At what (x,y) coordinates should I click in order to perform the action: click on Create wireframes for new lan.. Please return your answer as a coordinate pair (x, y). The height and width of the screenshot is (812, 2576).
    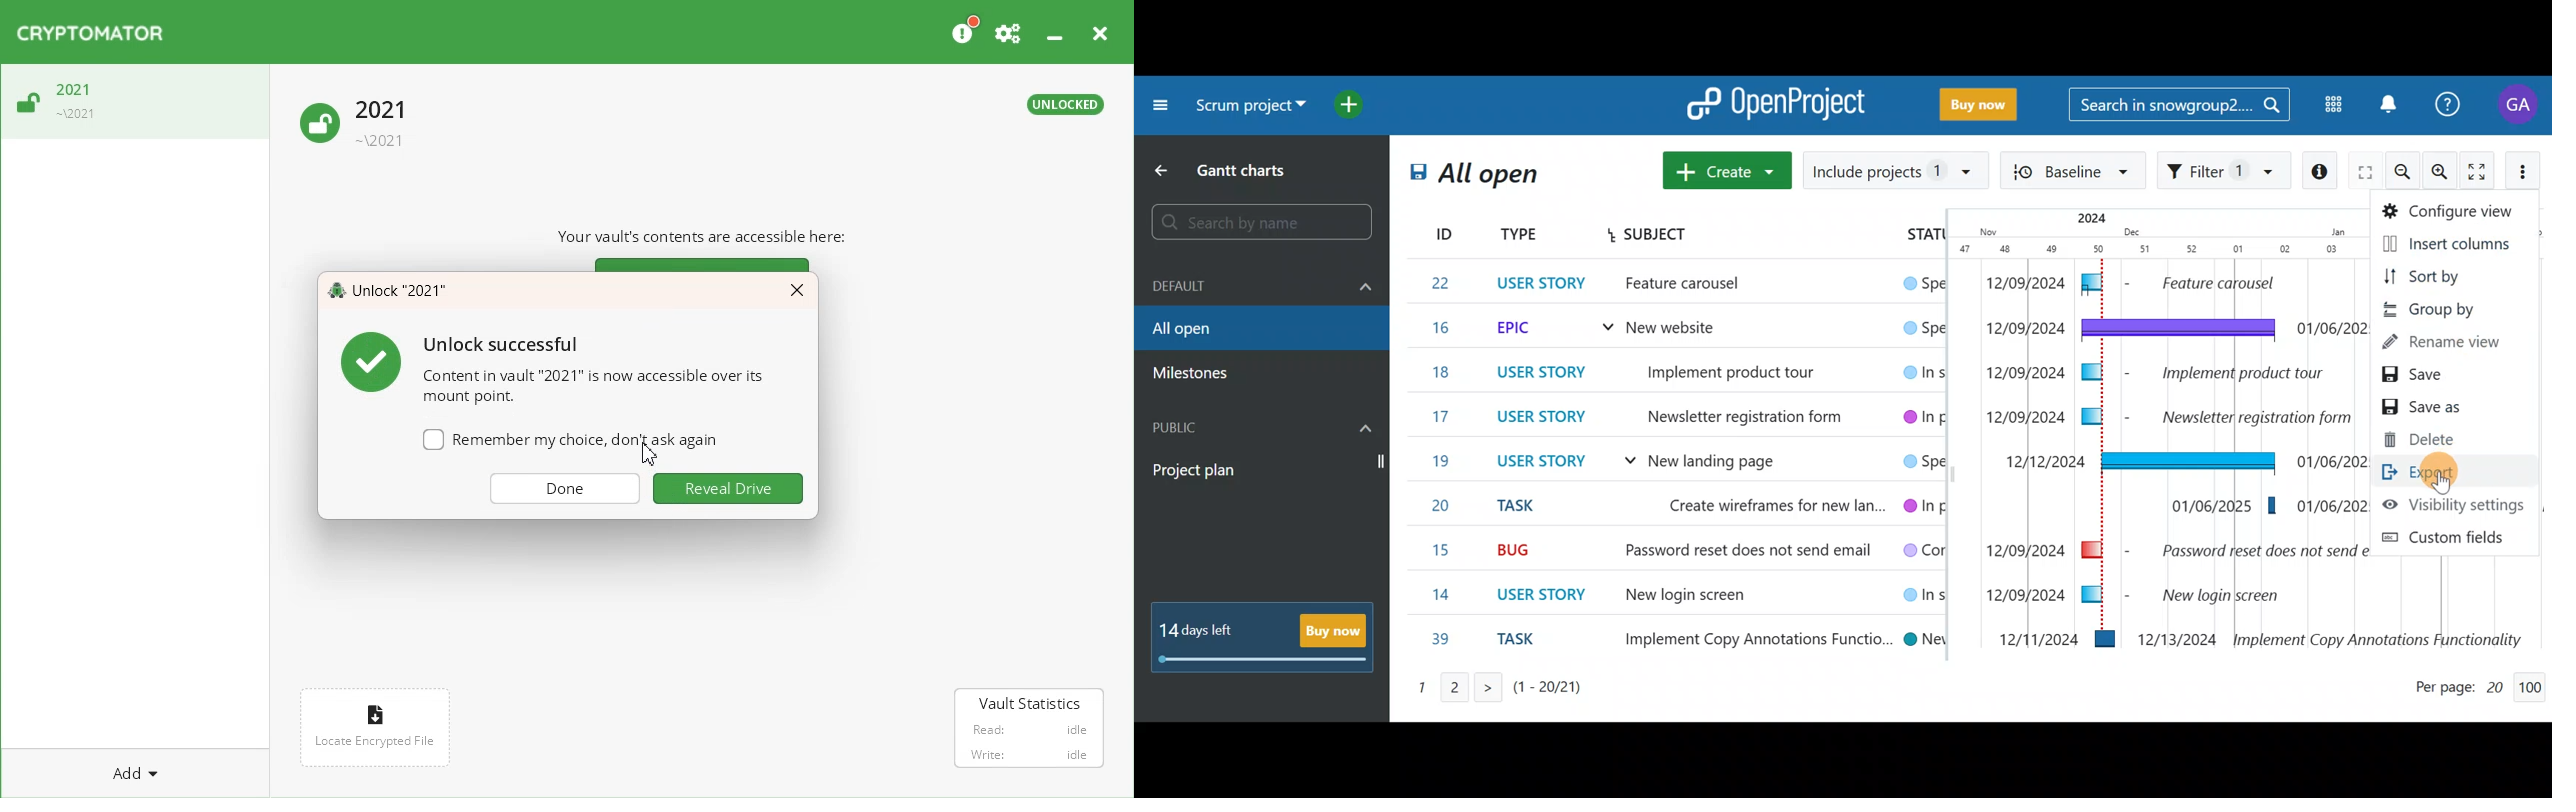
    Looking at the image, I should click on (1764, 507).